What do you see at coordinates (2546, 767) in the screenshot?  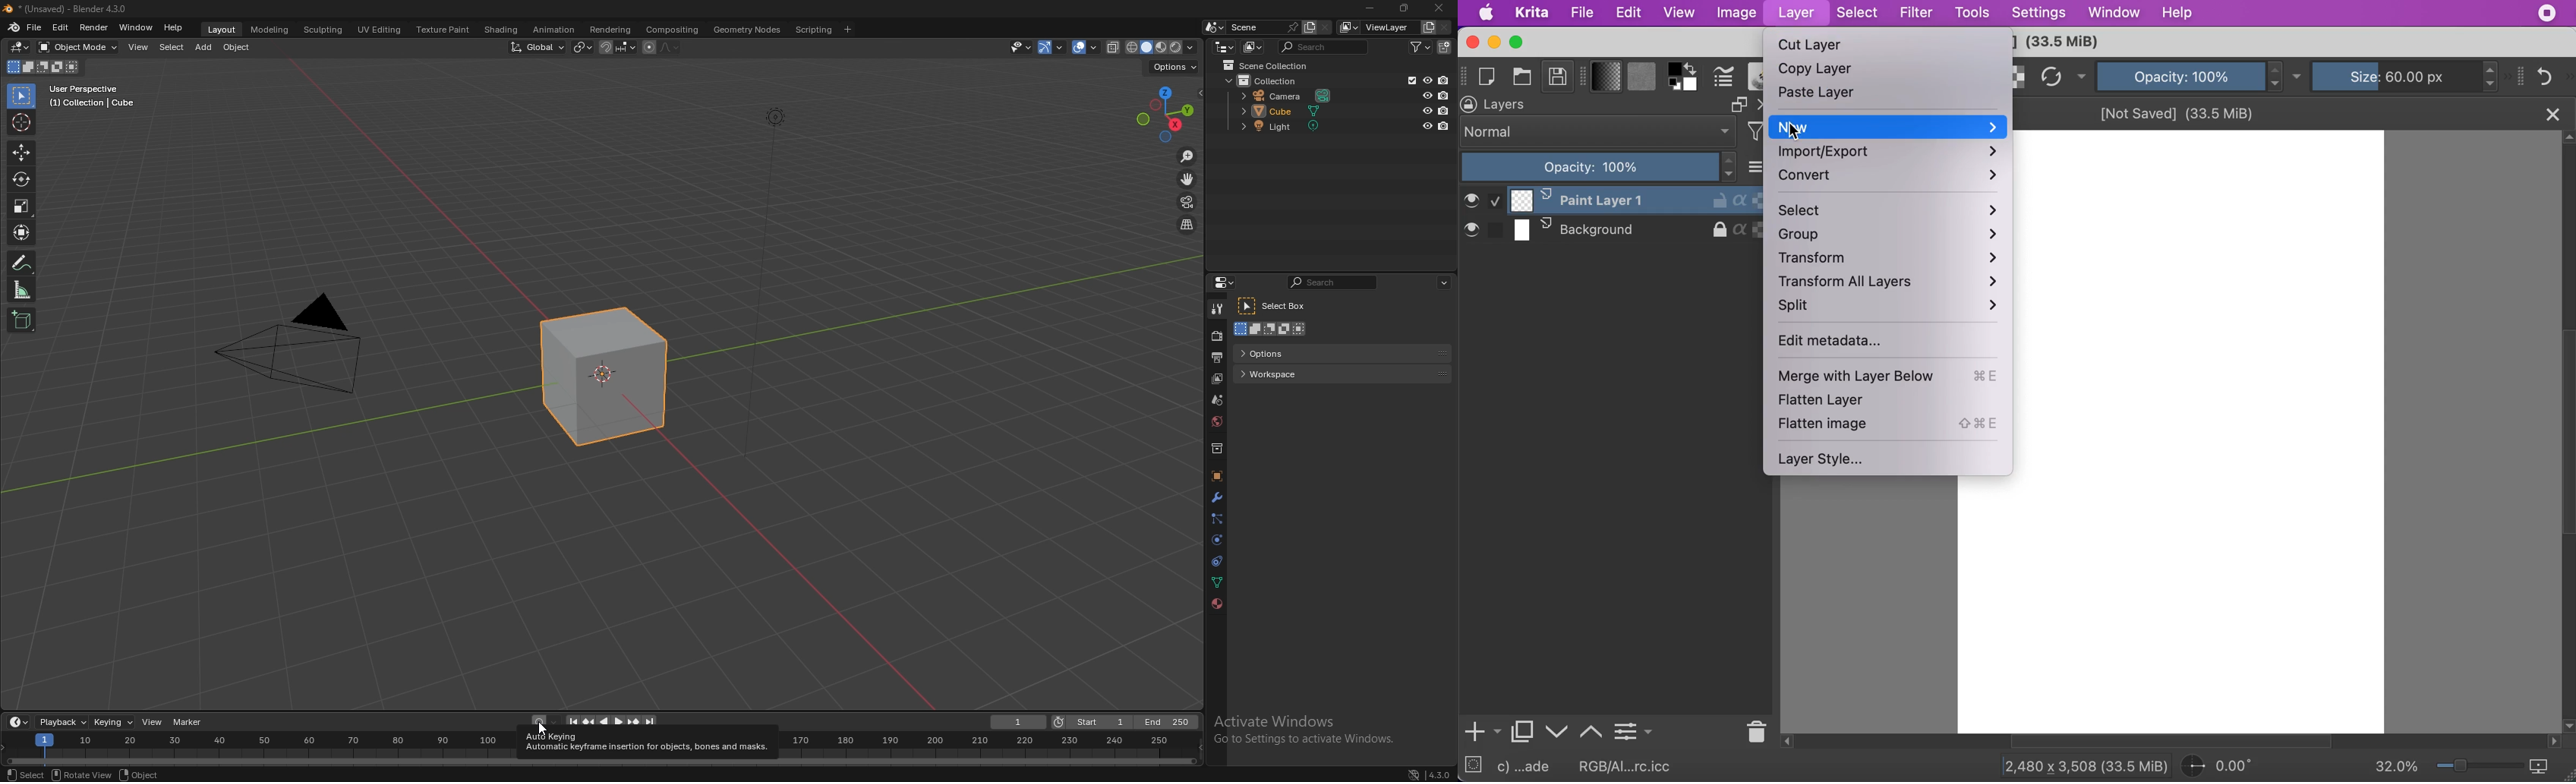 I see `map the display canvas size between pixel size or print size` at bounding box center [2546, 767].